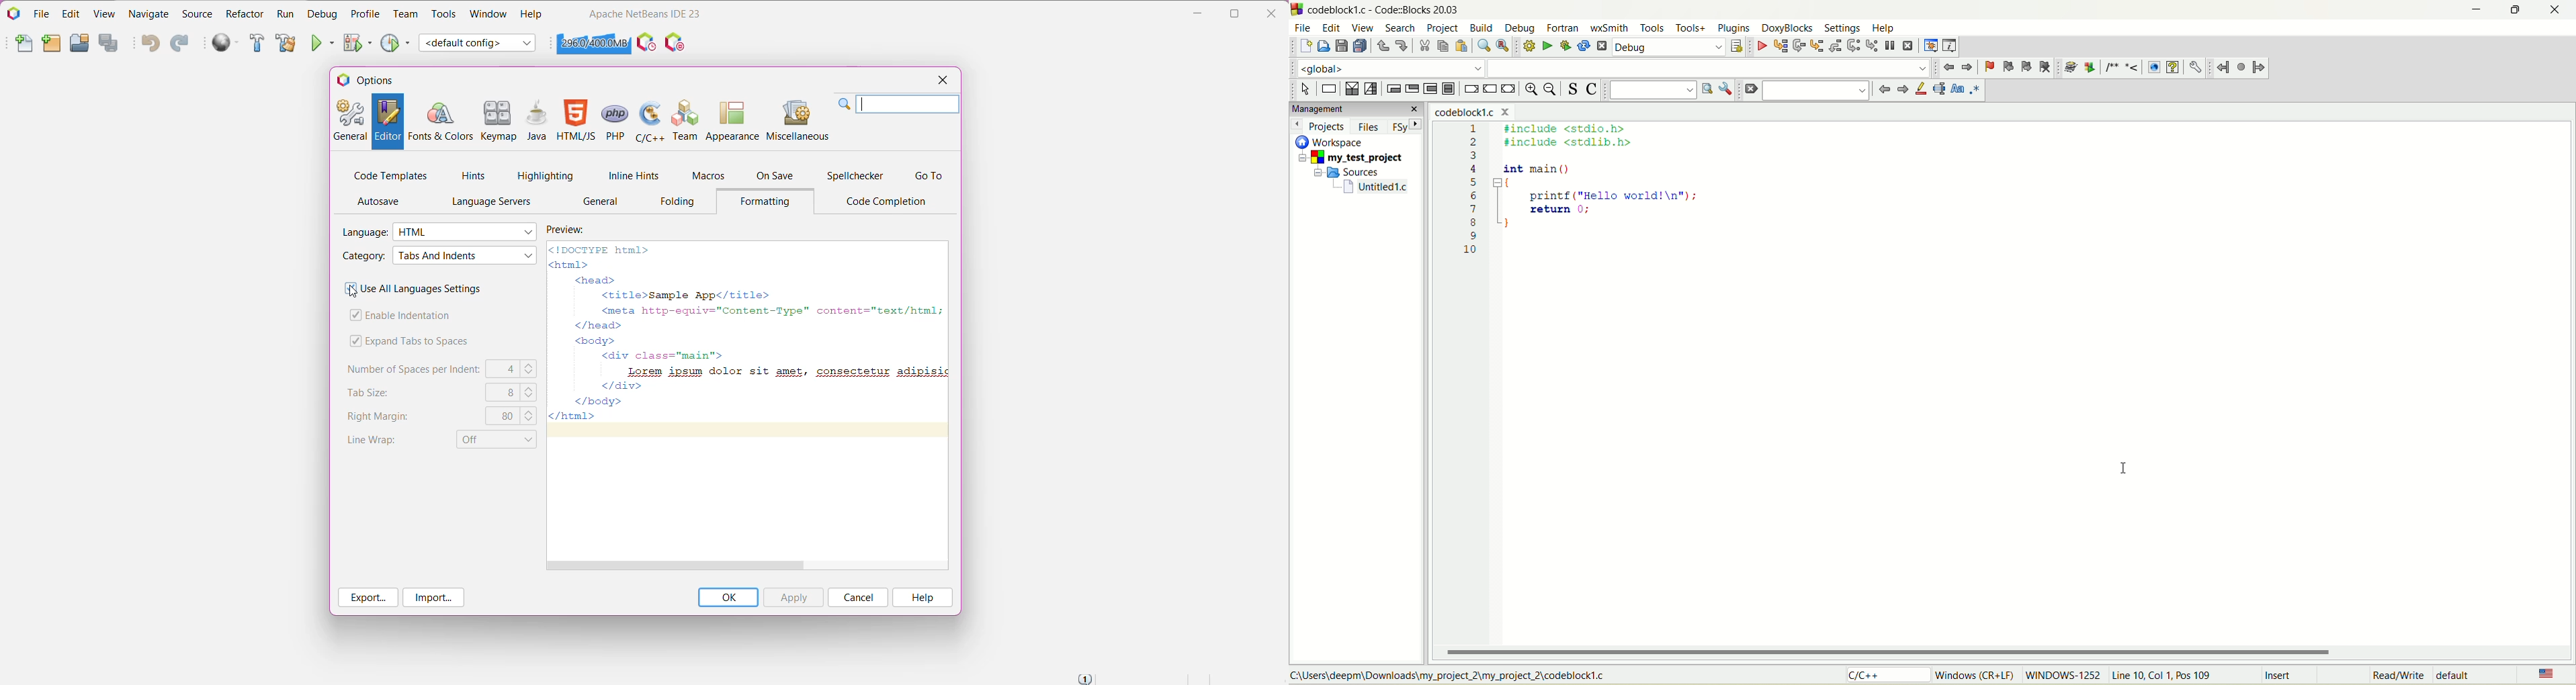 The image size is (2576, 700). What do you see at coordinates (1547, 45) in the screenshot?
I see `run` at bounding box center [1547, 45].